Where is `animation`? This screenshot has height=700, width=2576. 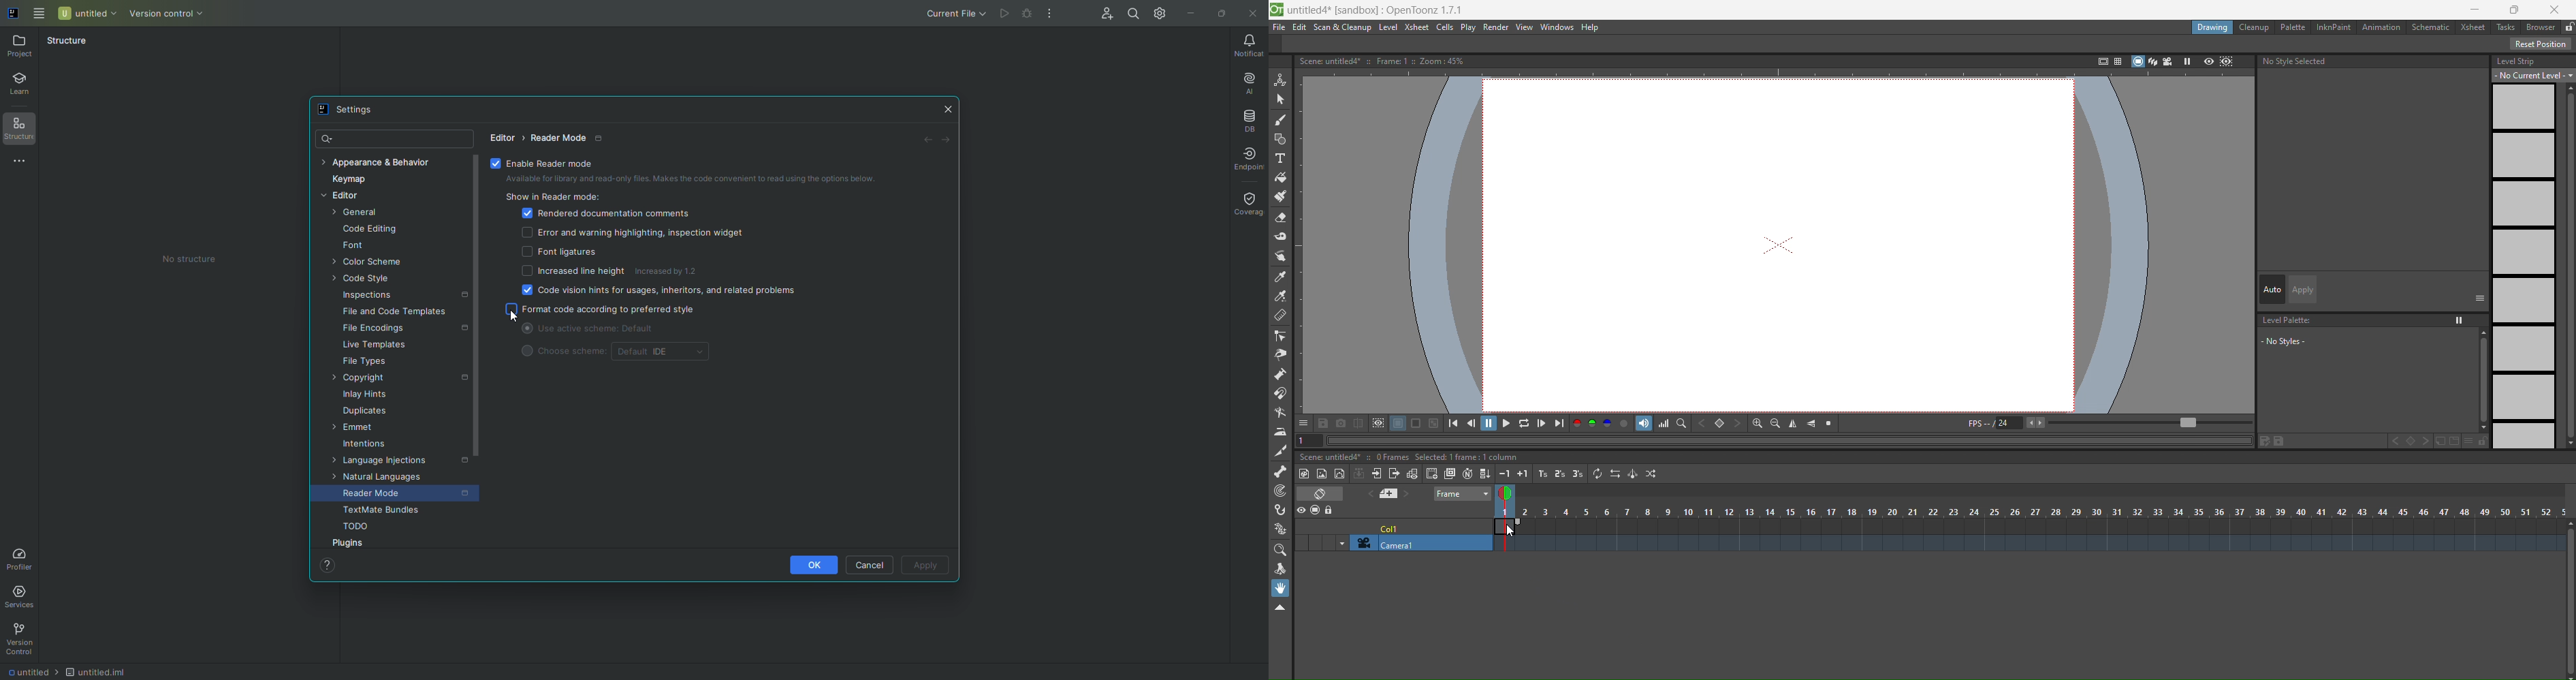
animation is located at coordinates (2382, 27).